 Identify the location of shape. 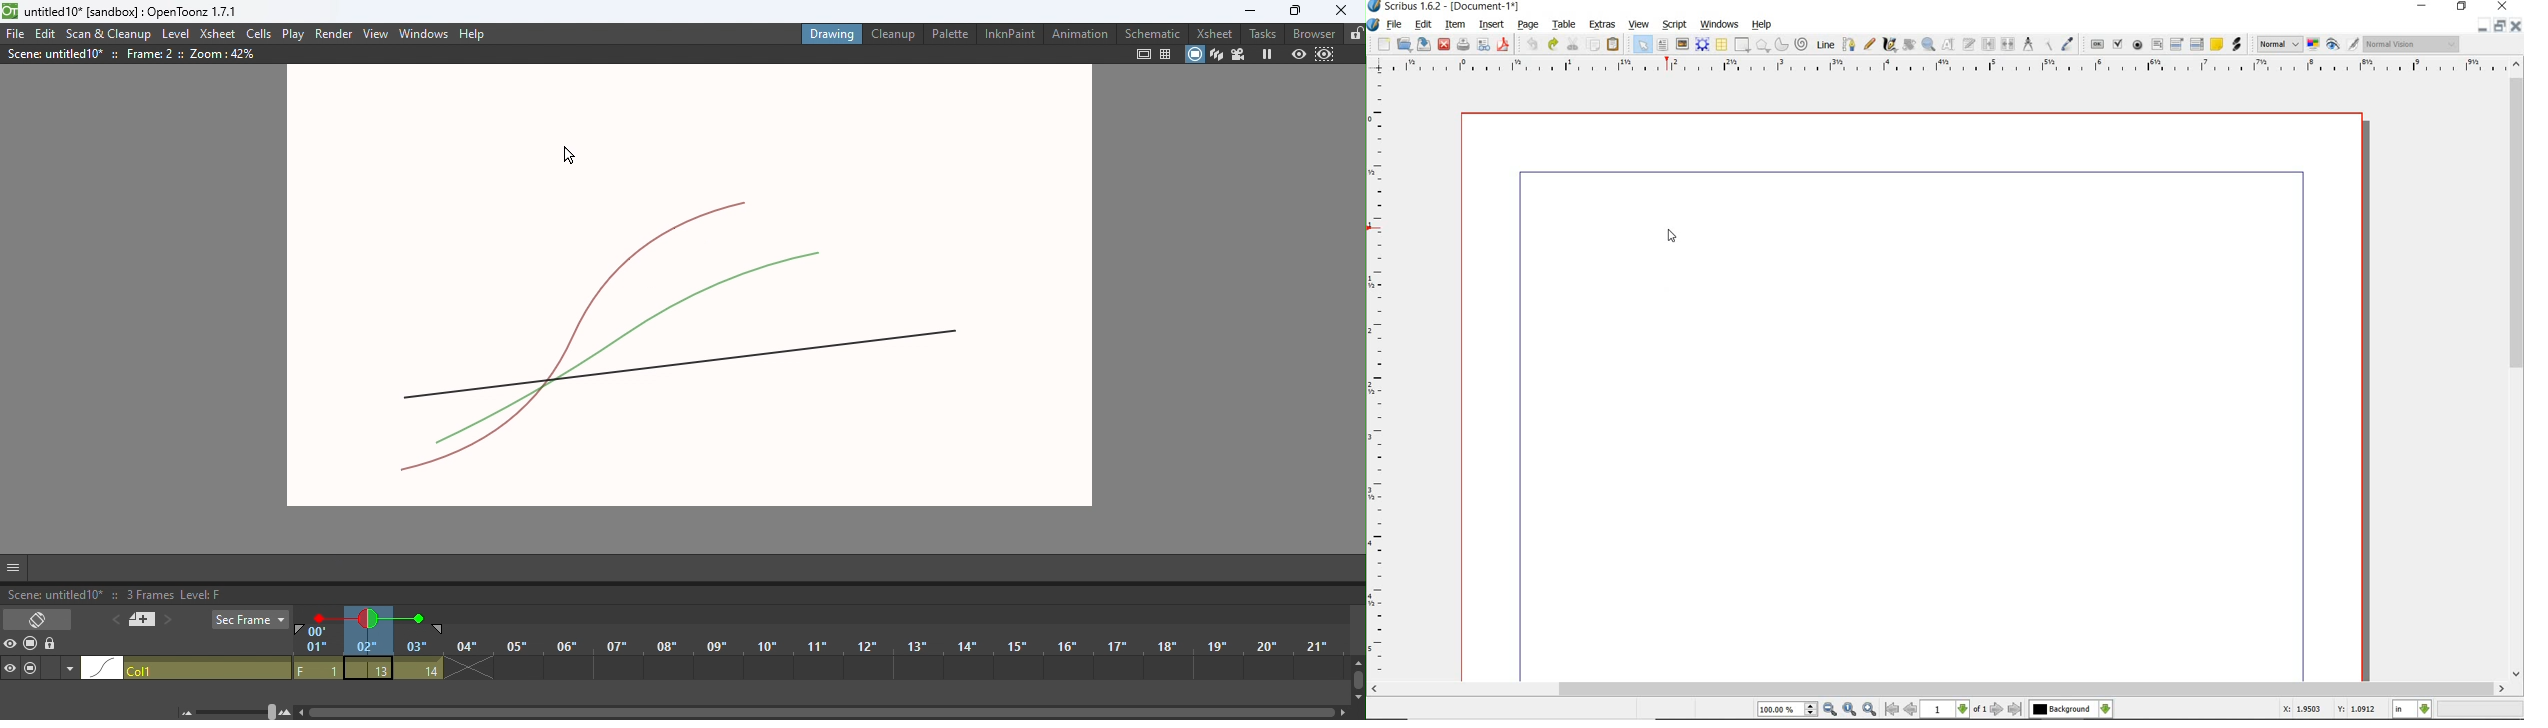
(1763, 46).